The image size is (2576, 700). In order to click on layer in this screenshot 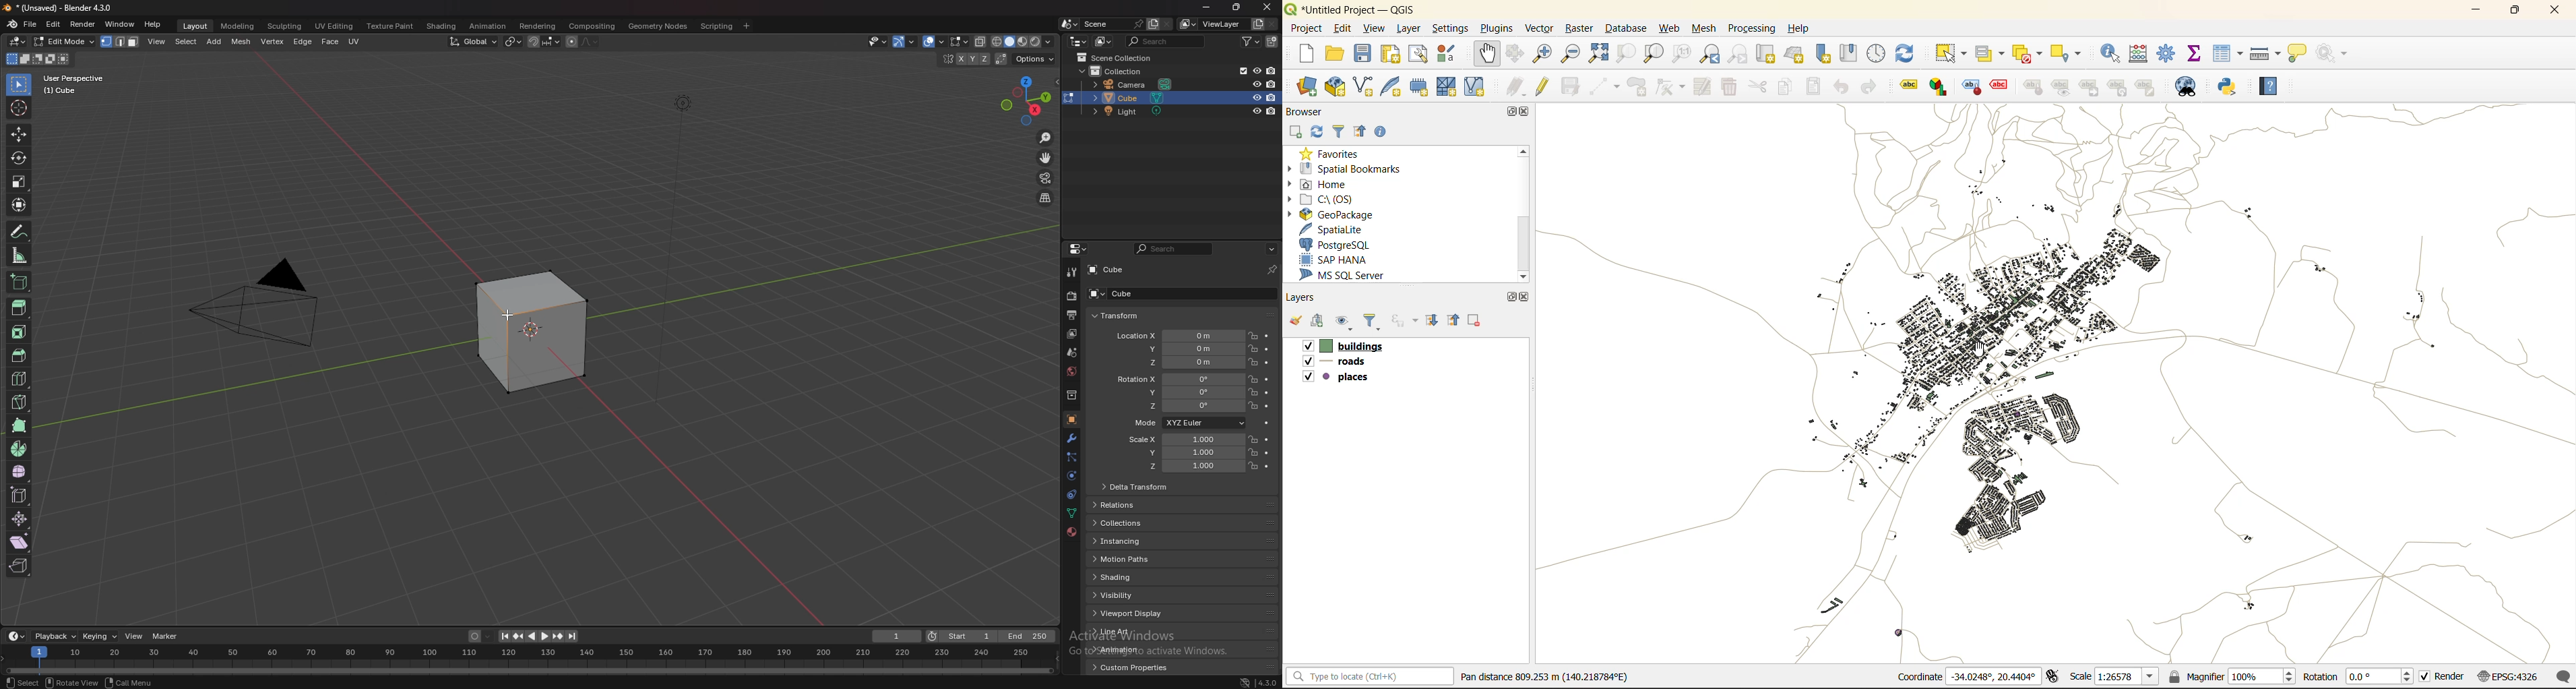, I will do `click(1408, 30)`.